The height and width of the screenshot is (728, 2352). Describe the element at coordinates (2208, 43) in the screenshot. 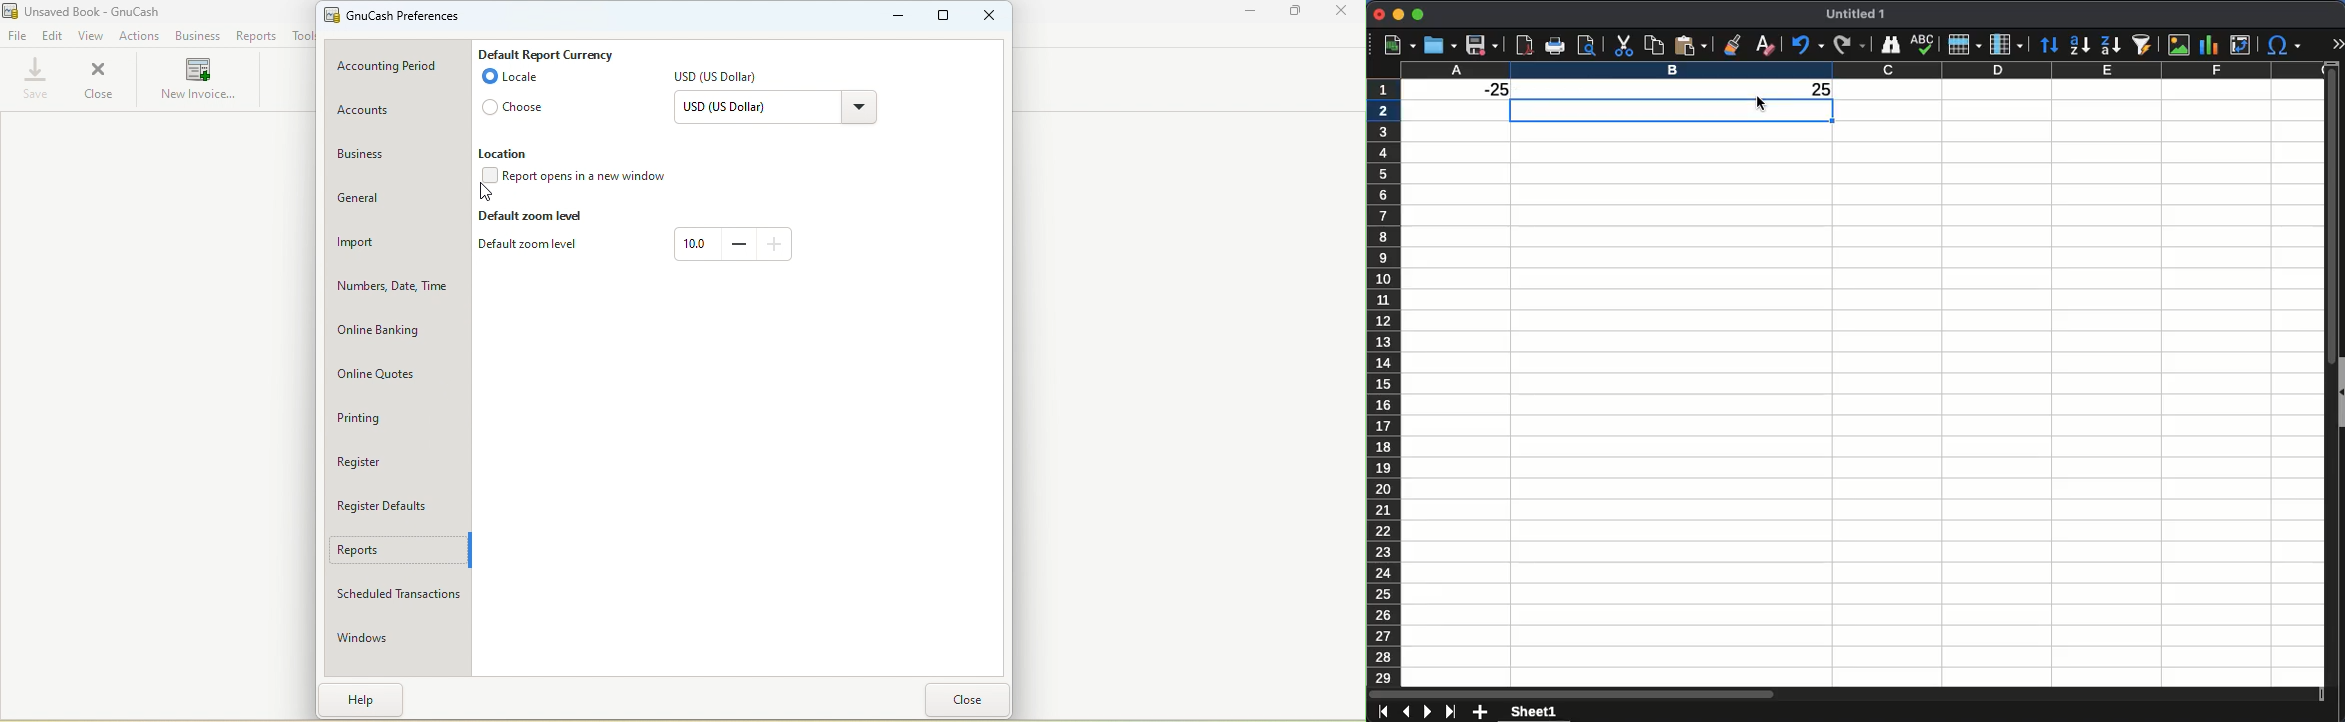

I see `chart` at that location.